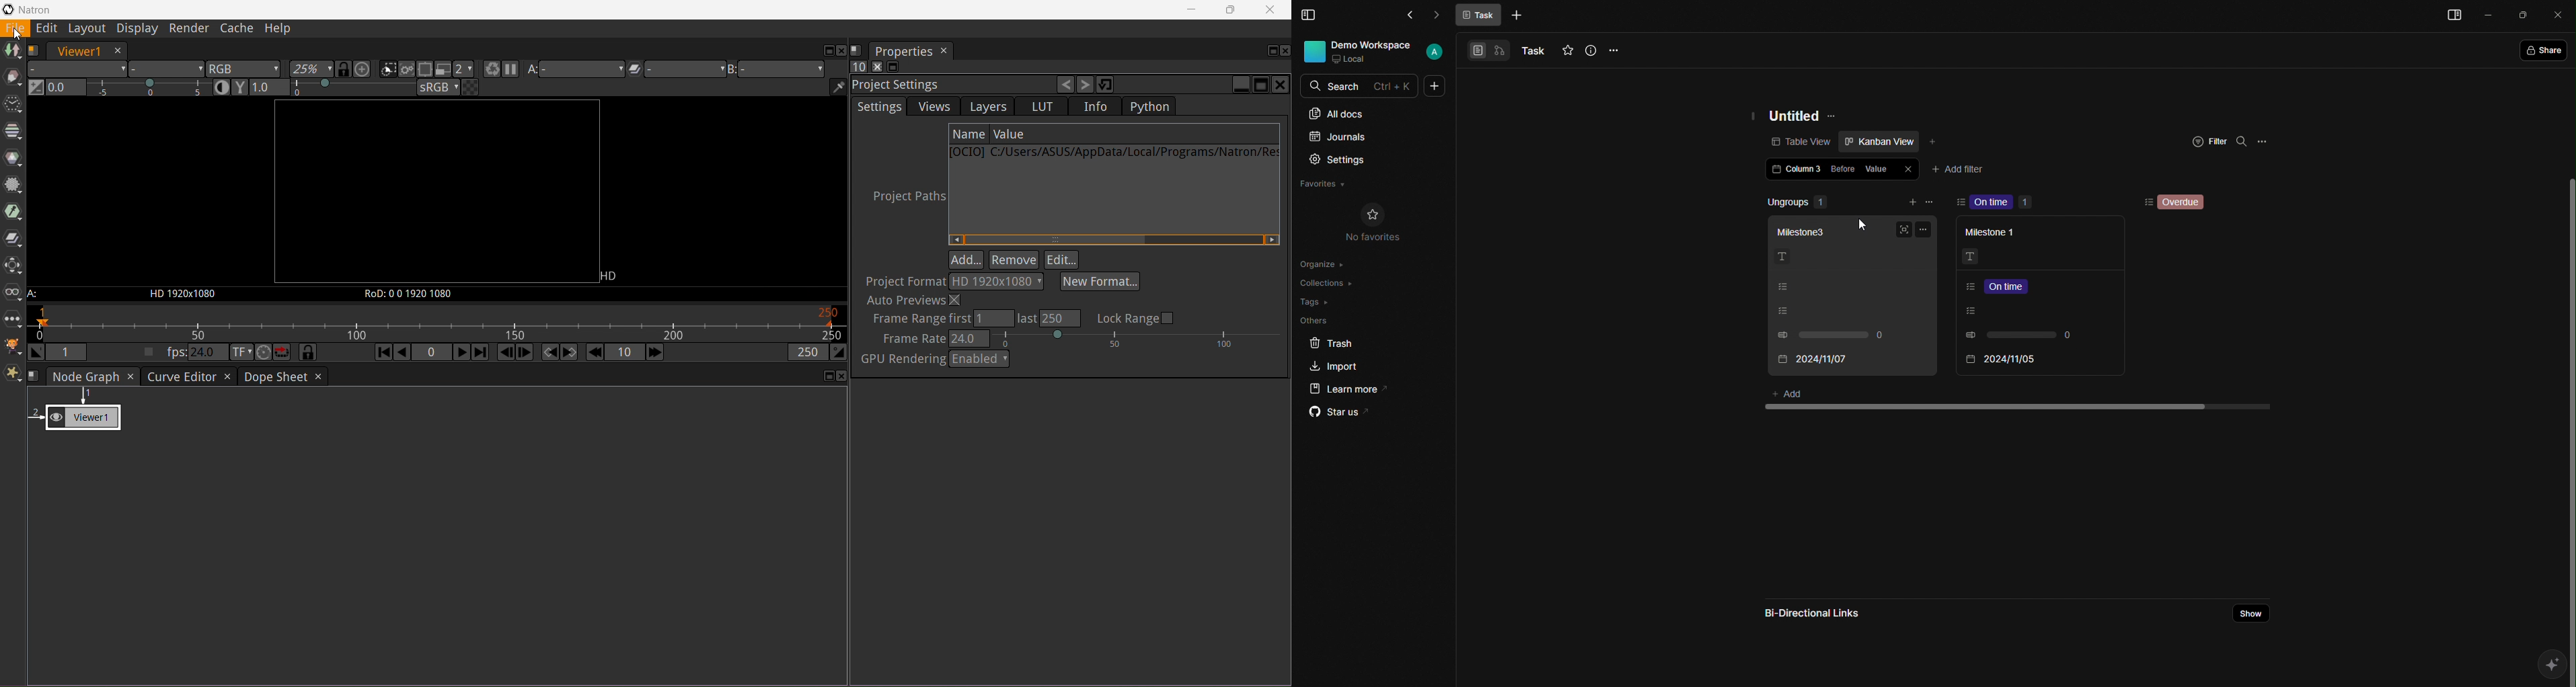  I want to click on Scroll, so click(2567, 361).